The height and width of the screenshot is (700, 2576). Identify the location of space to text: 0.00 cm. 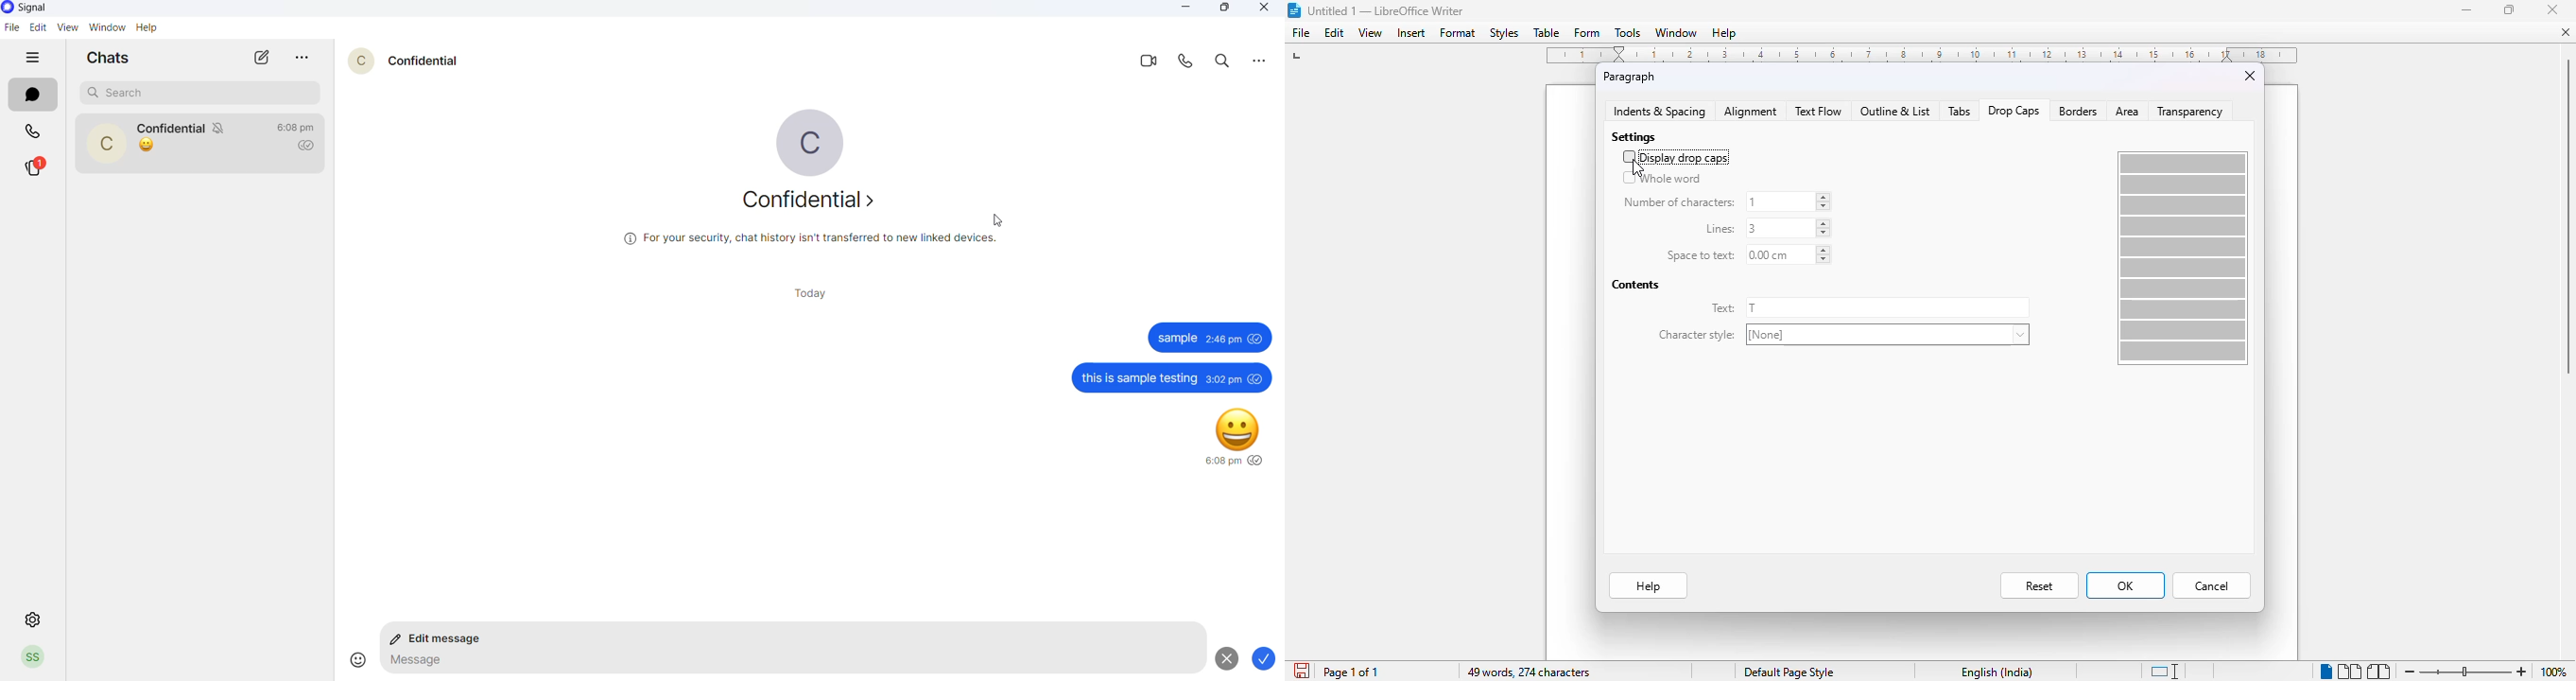
(1747, 253).